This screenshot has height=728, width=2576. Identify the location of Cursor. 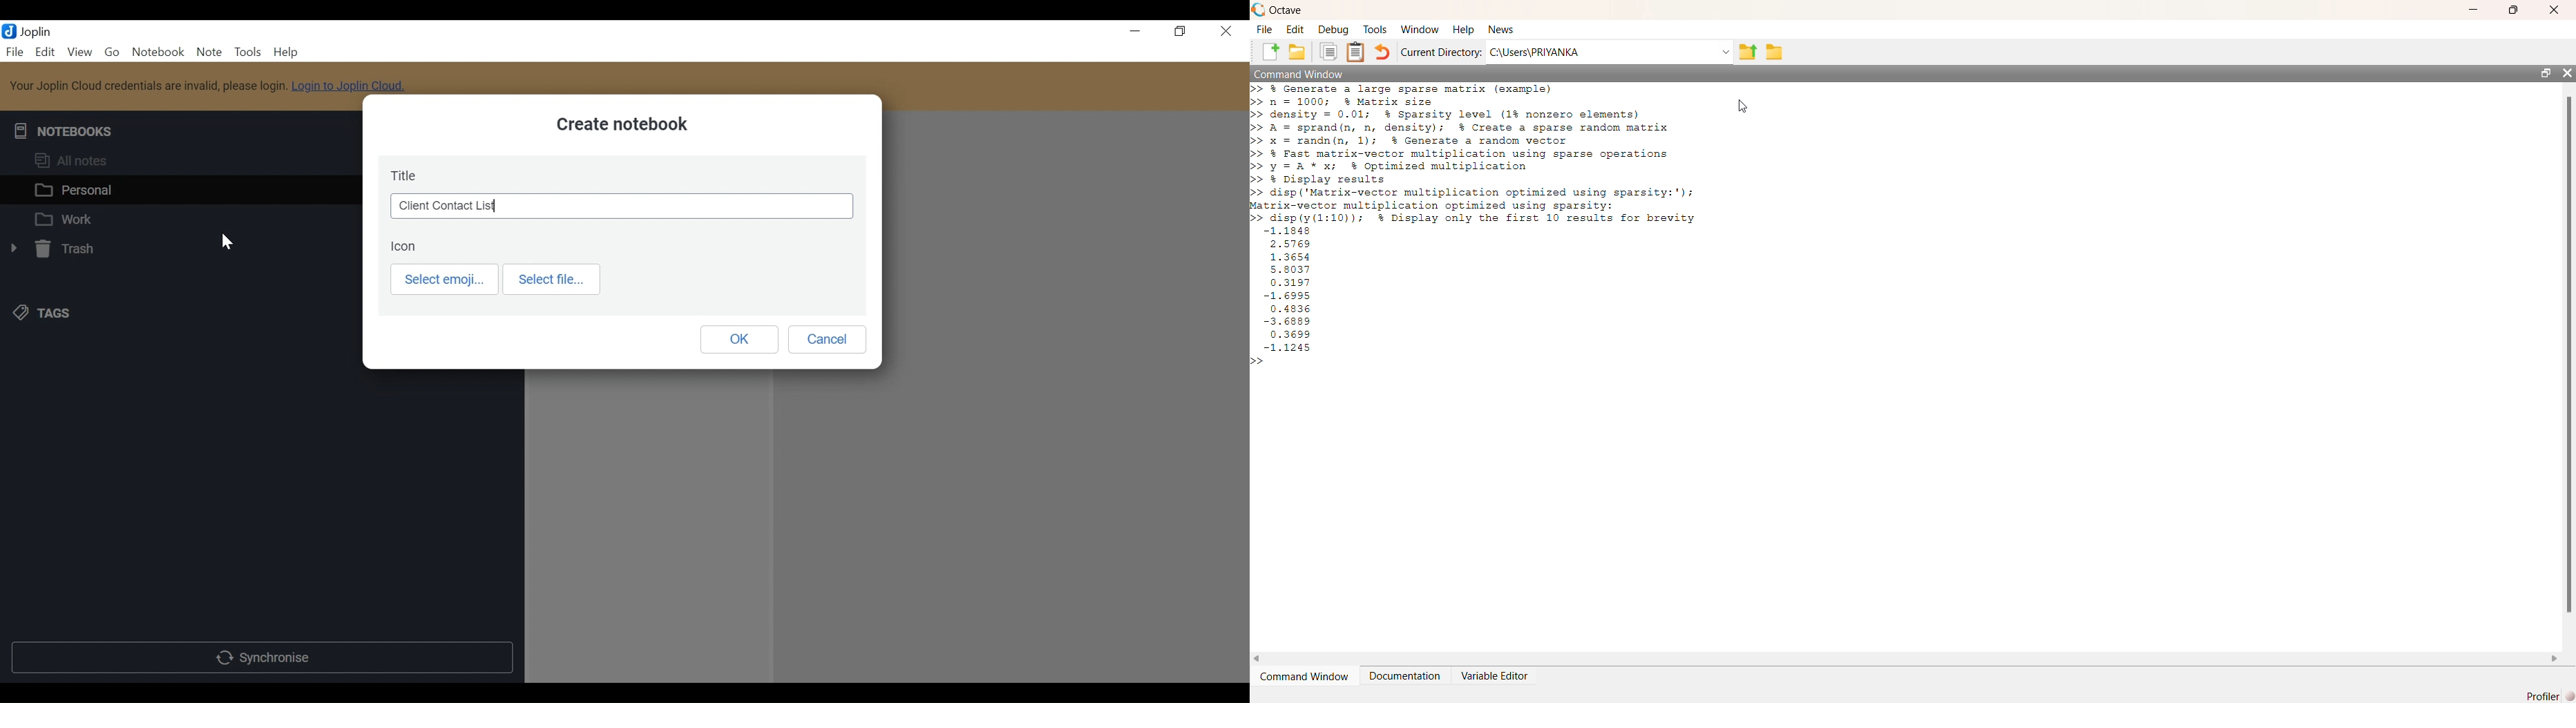
(227, 245).